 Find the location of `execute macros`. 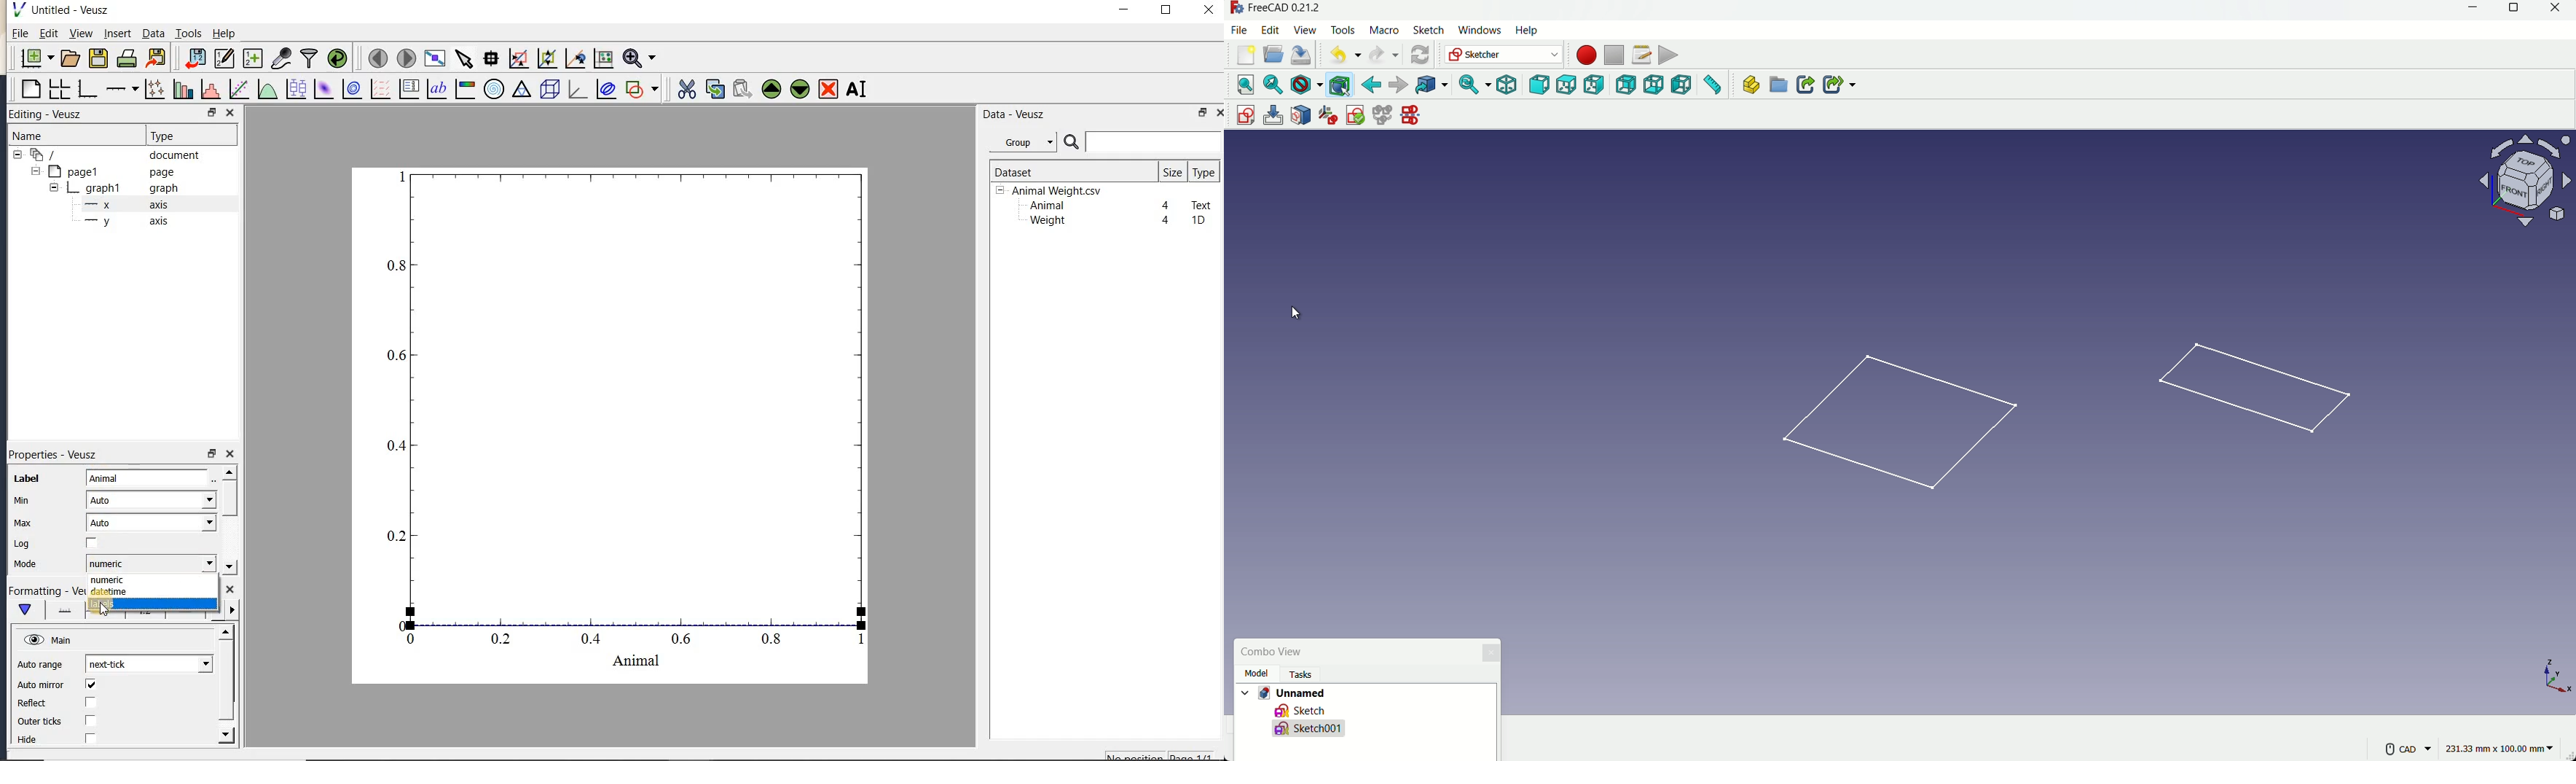

execute macros is located at coordinates (1668, 55).